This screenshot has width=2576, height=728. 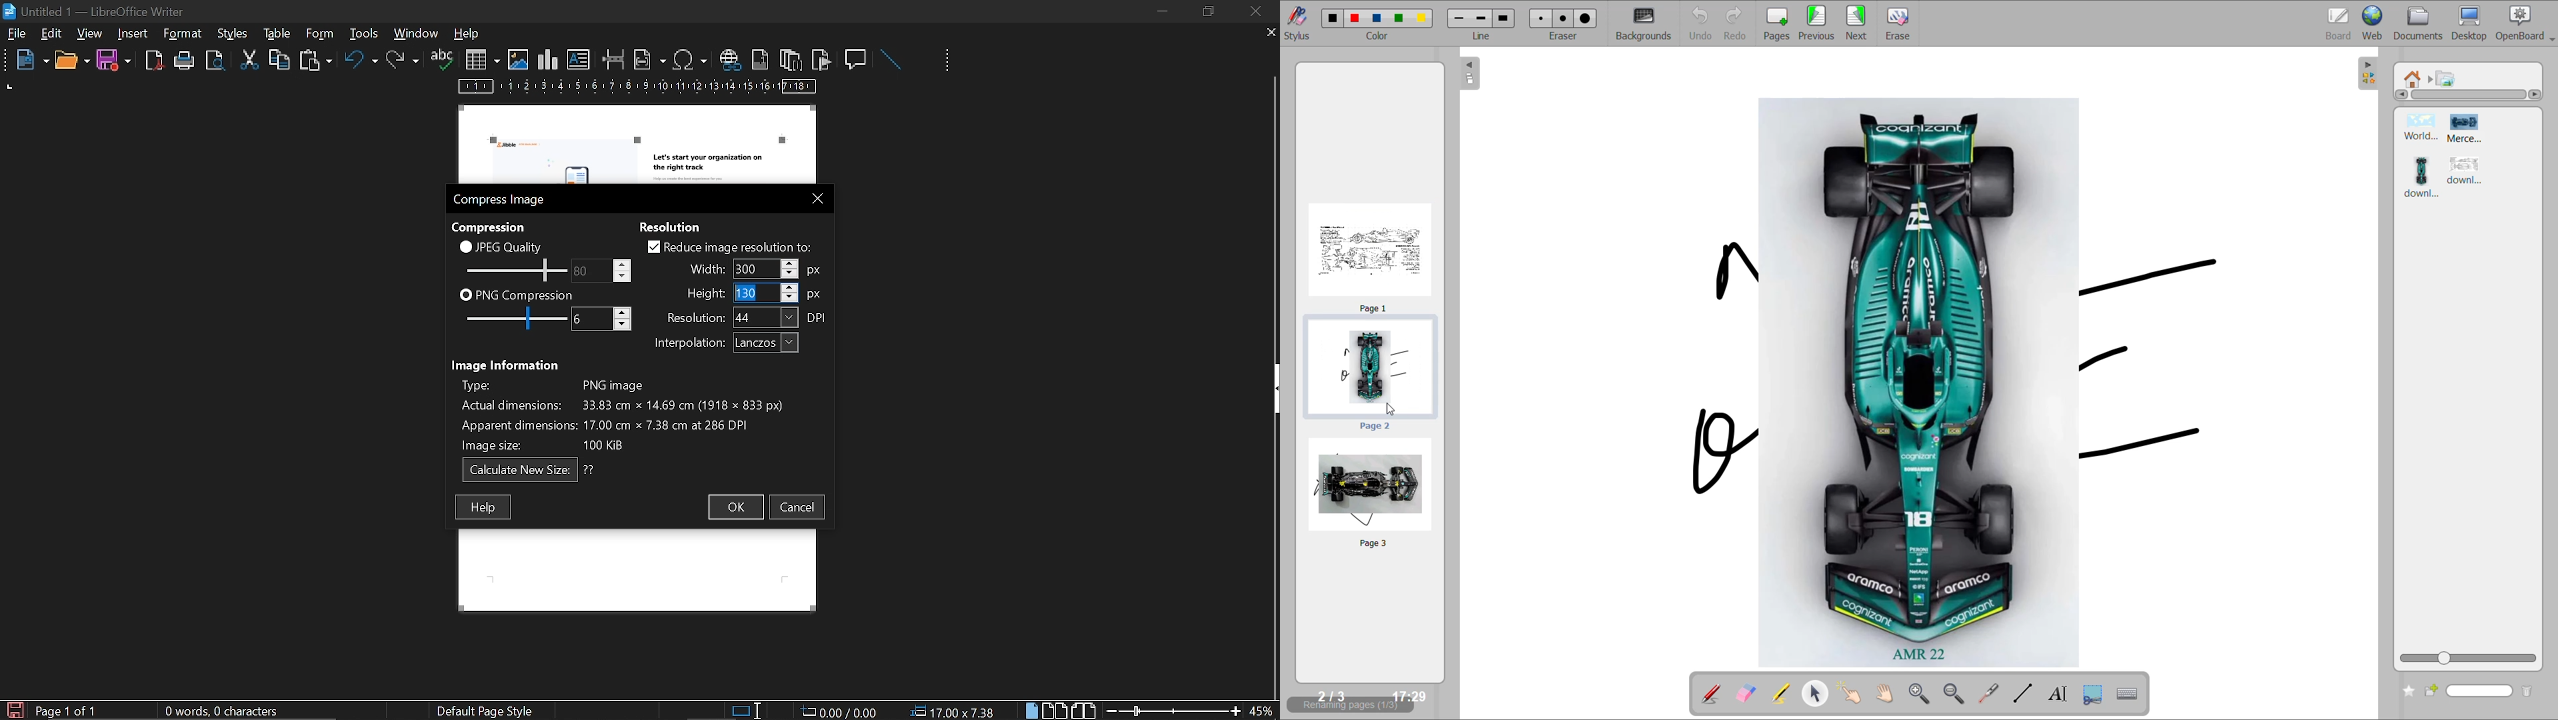 I want to click on insert chart, so click(x=548, y=60).